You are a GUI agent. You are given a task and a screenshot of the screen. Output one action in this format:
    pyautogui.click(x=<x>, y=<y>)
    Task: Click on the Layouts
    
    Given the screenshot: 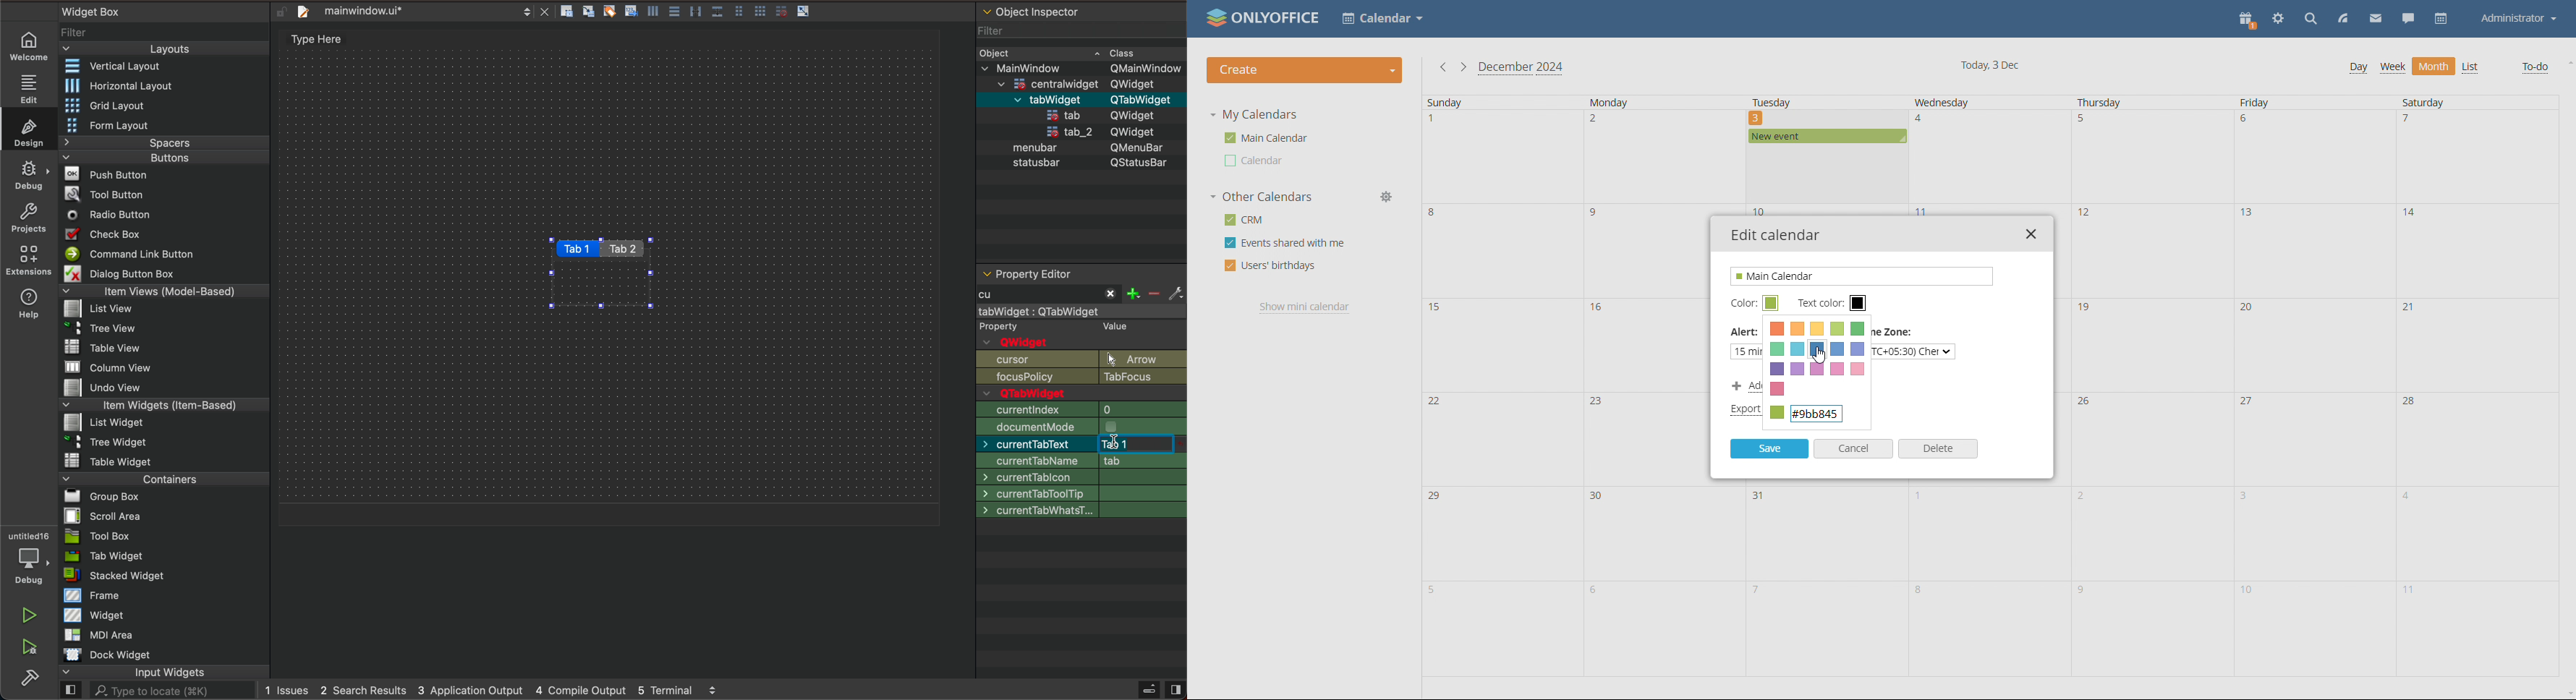 What is the action you would take?
    pyautogui.click(x=165, y=49)
    